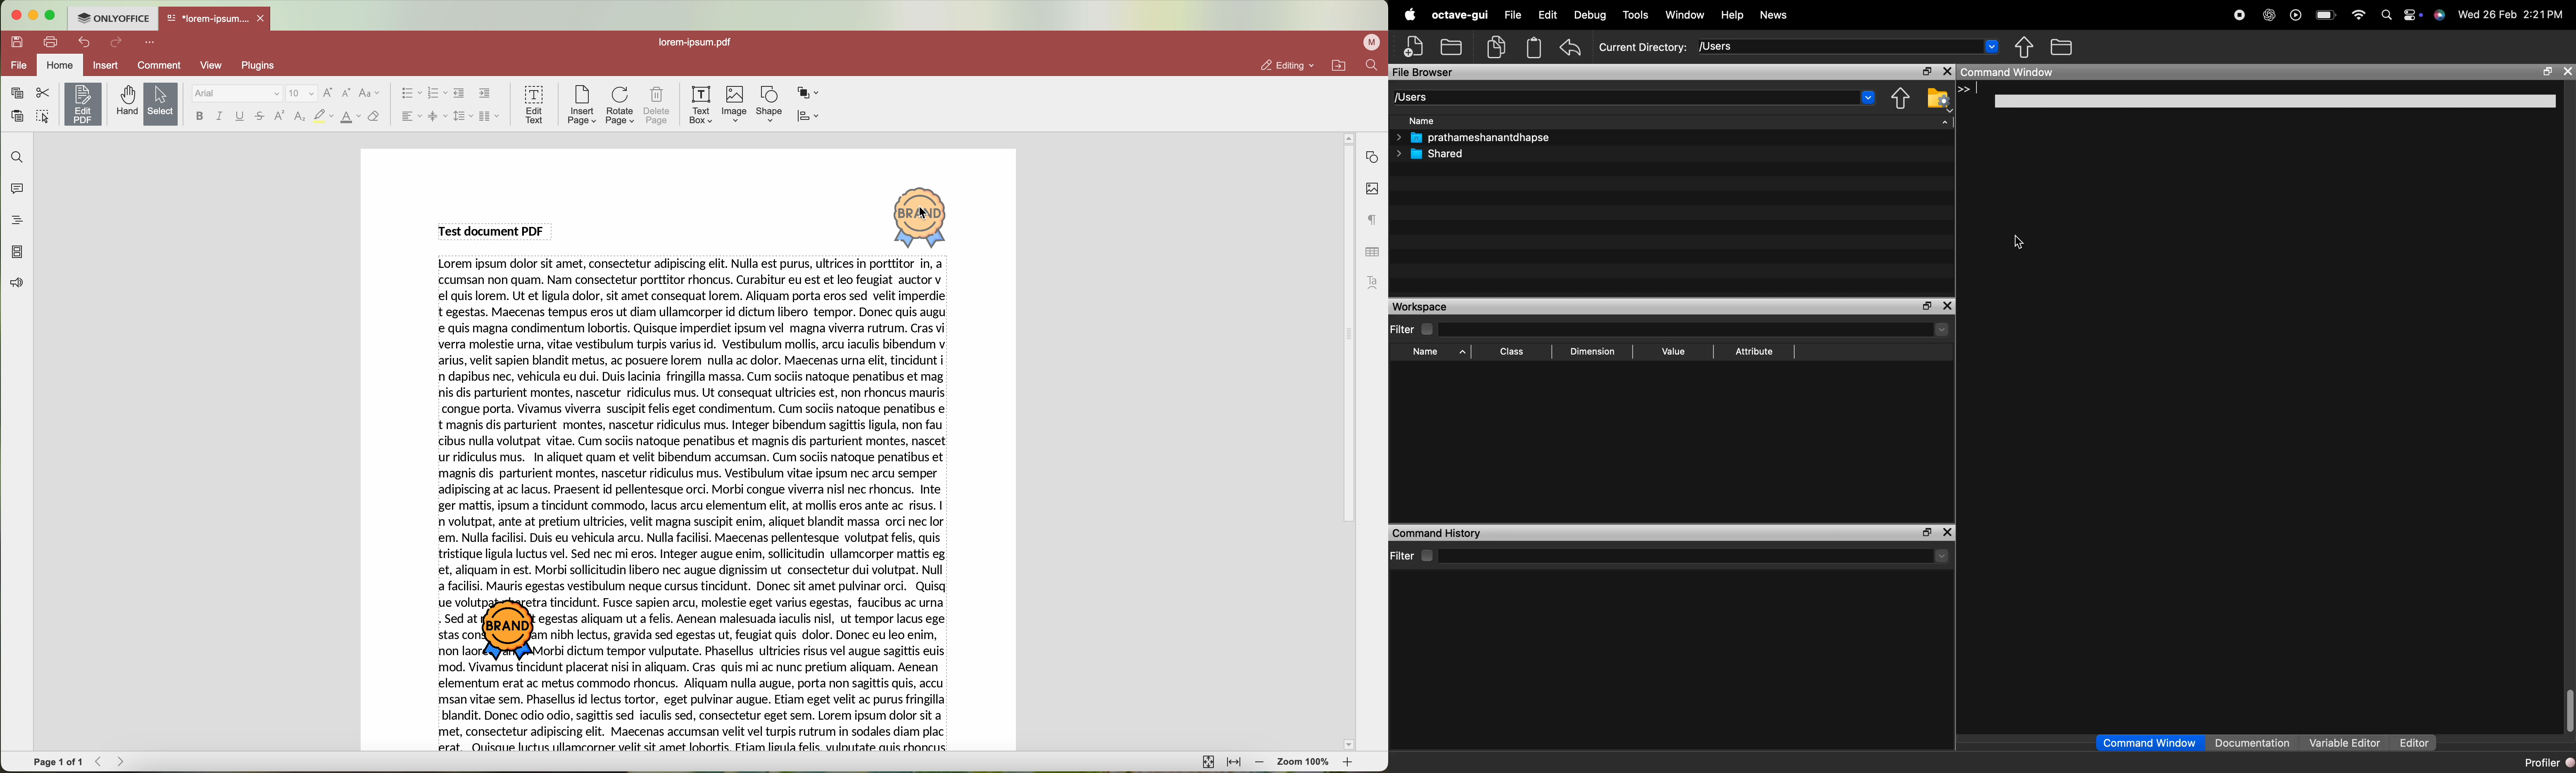 The height and width of the screenshot is (784, 2576). Describe the element at coordinates (701, 105) in the screenshot. I see `text box` at that location.